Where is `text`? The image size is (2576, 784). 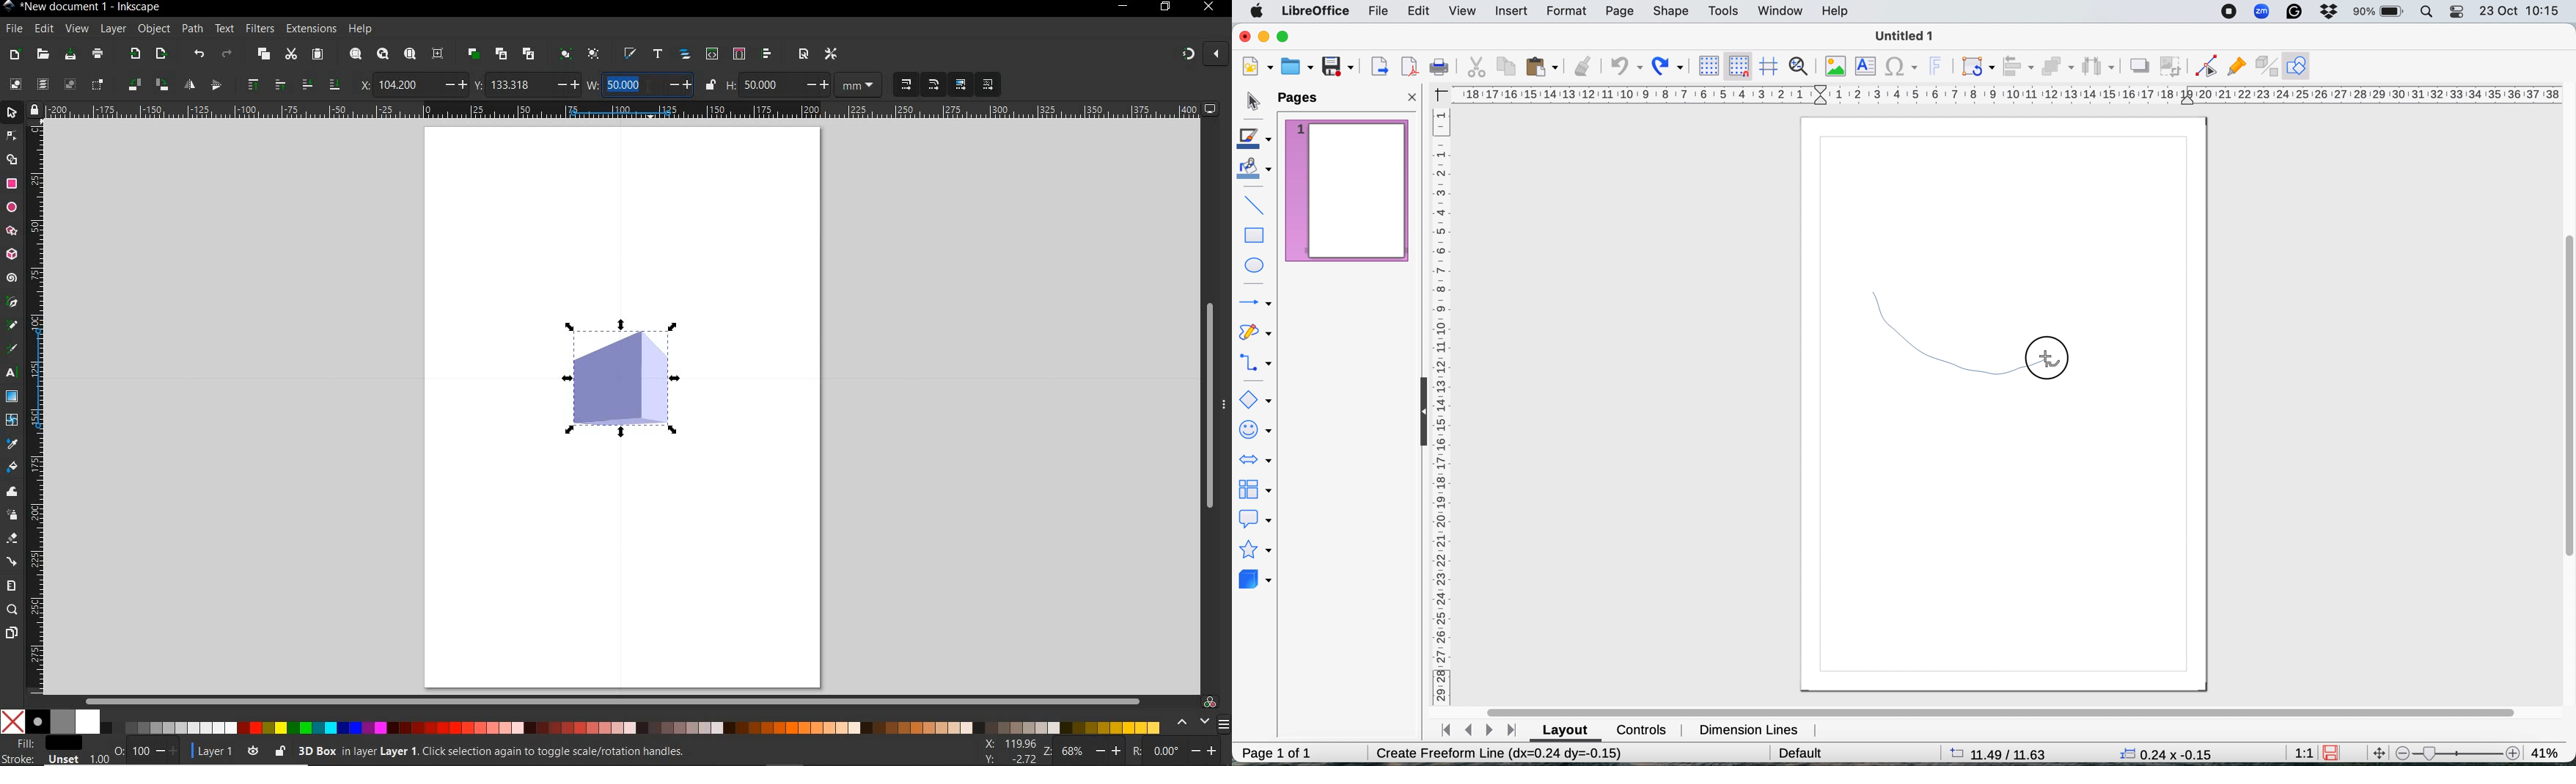 text is located at coordinates (224, 28).